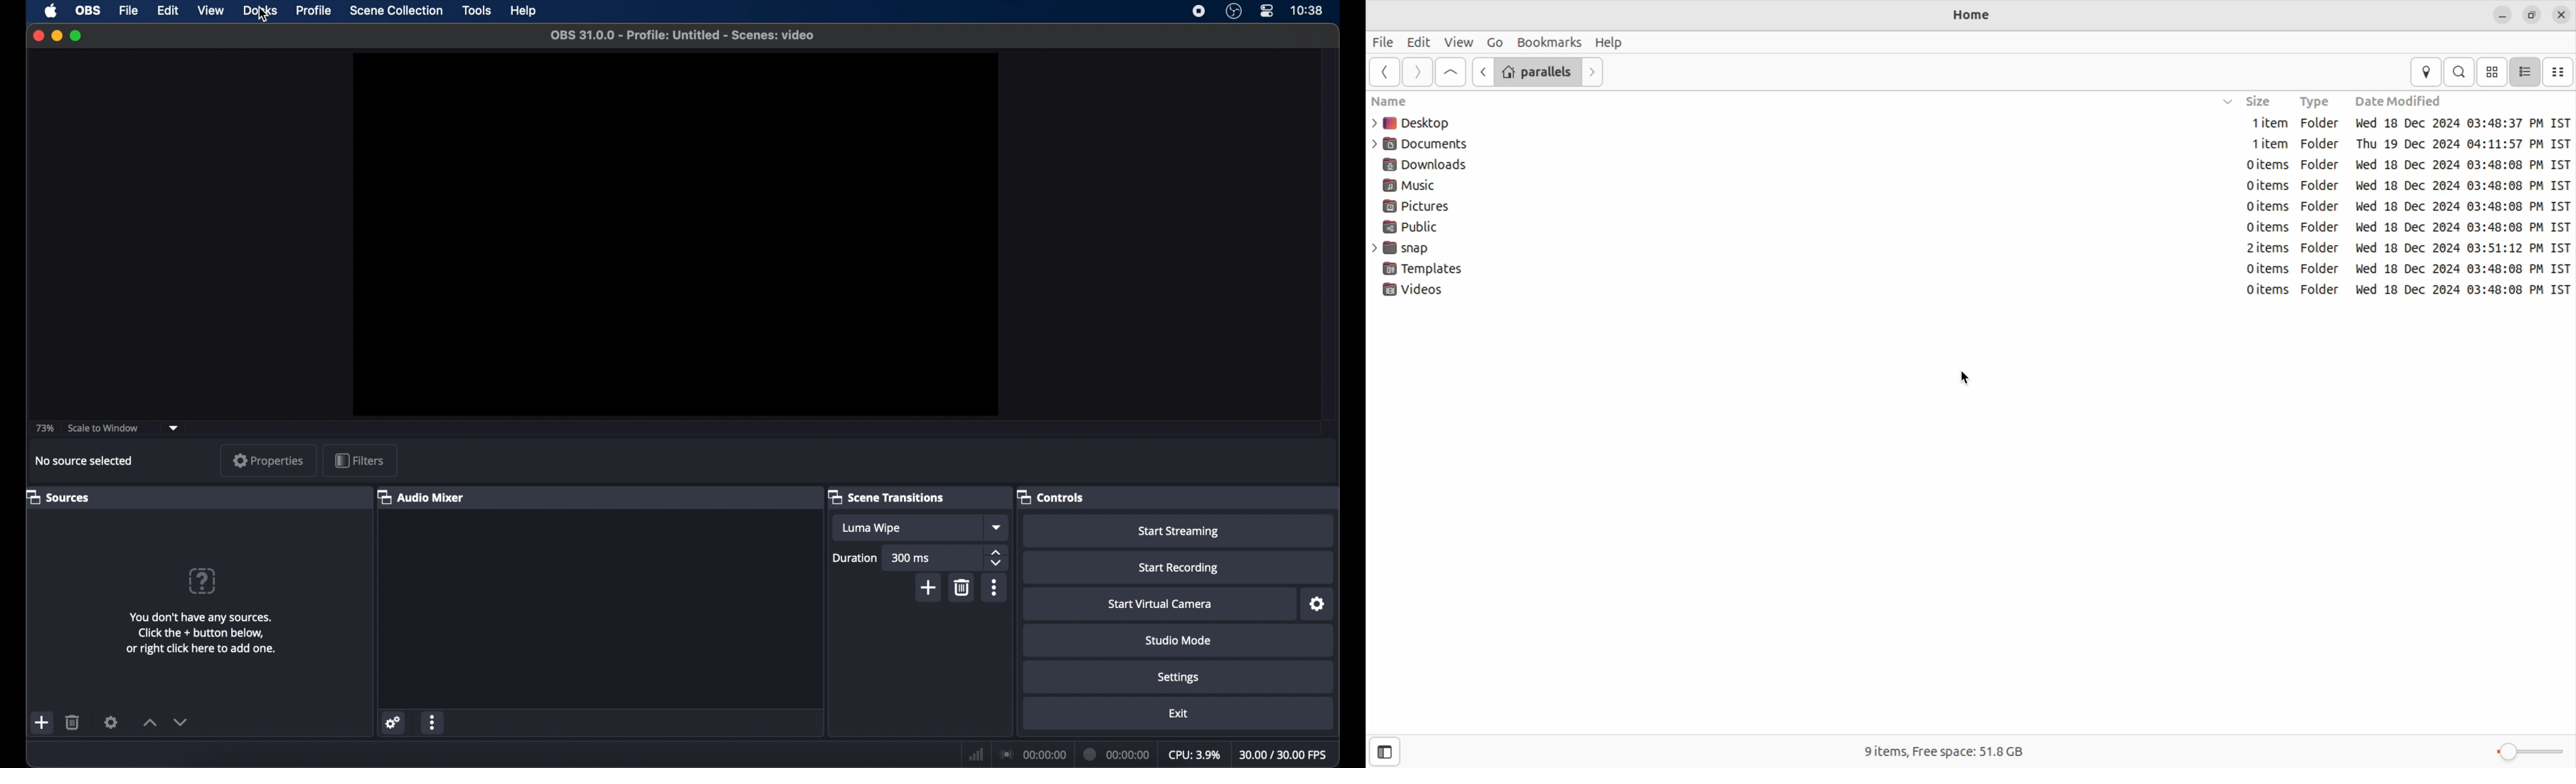 The width and height of the screenshot is (2576, 784). I want to click on open side bar, so click(1385, 753).